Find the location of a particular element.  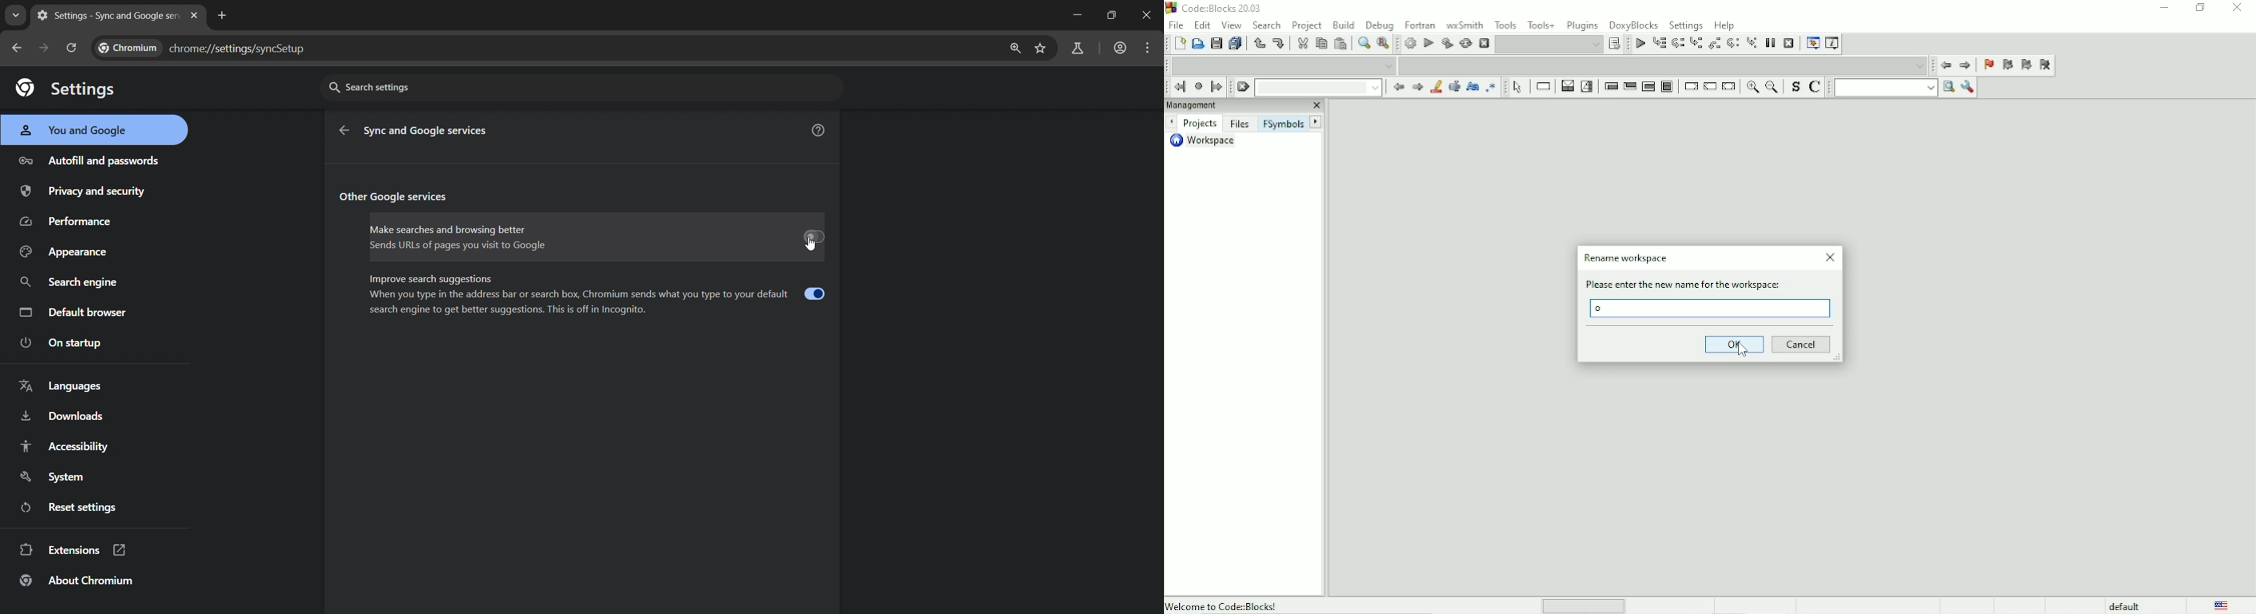

Debugging windows is located at coordinates (1811, 44).